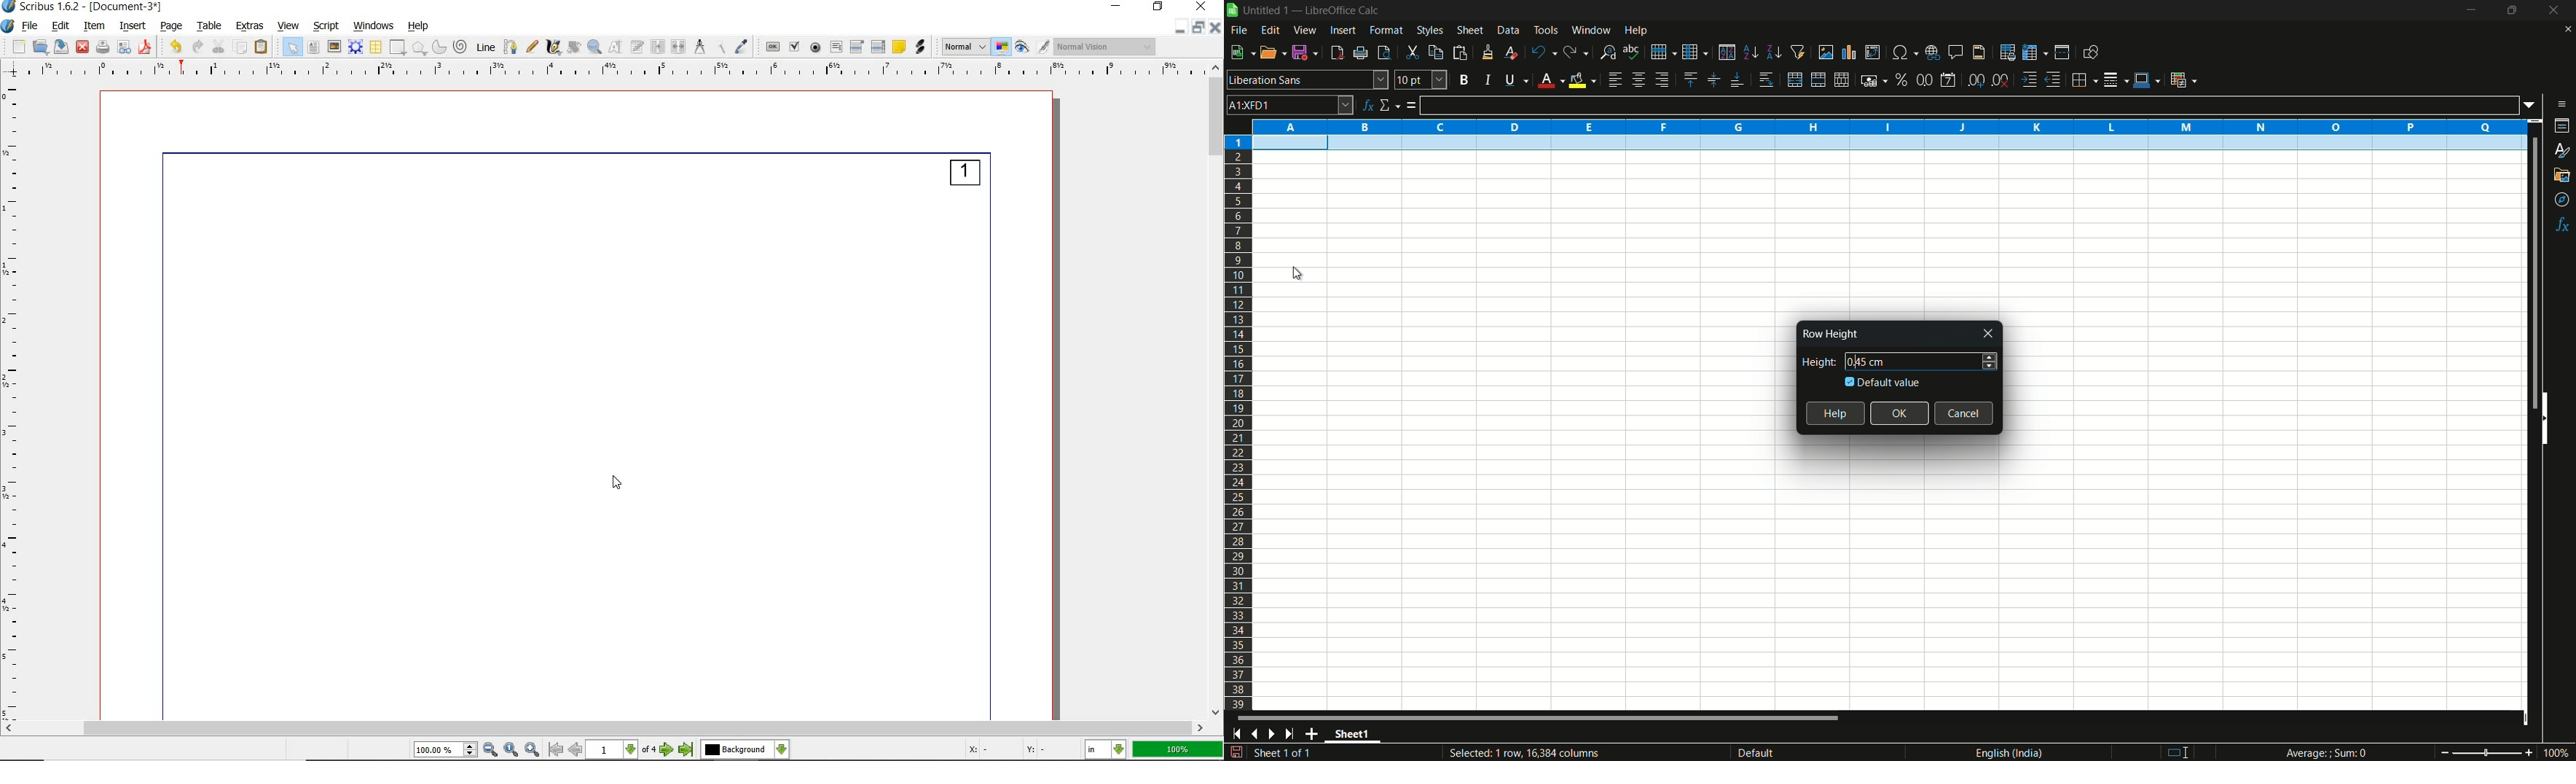  Describe the element at coordinates (1889, 125) in the screenshot. I see `columns` at that location.